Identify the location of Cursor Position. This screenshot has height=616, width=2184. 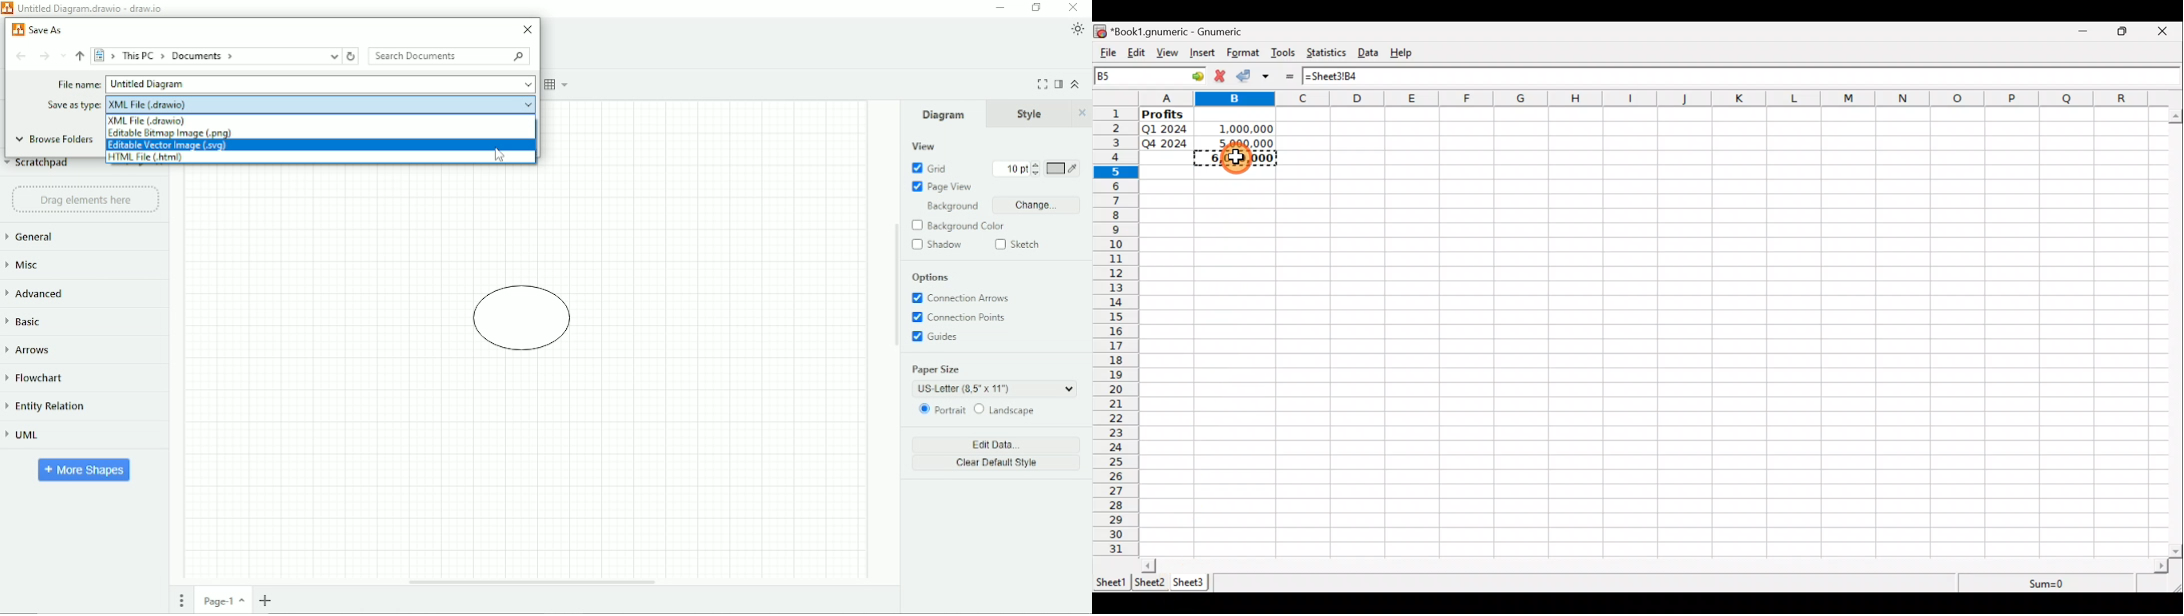
(498, 155).